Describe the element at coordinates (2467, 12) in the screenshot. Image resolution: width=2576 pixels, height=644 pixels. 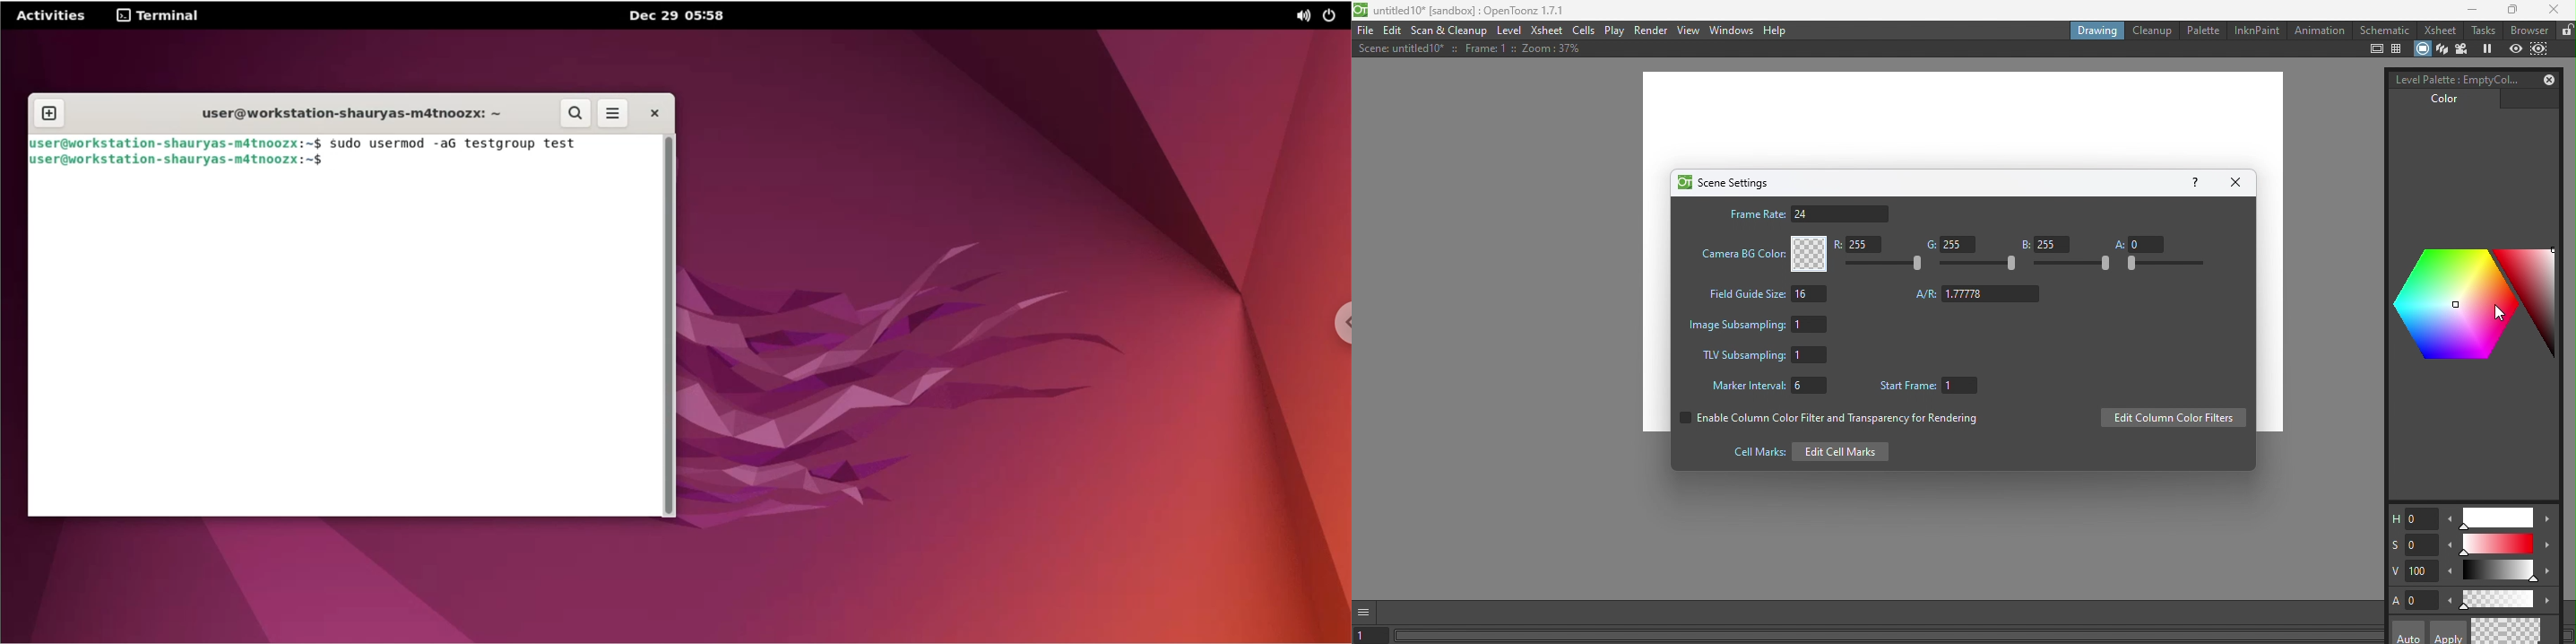
I see `Minimize` at that location.